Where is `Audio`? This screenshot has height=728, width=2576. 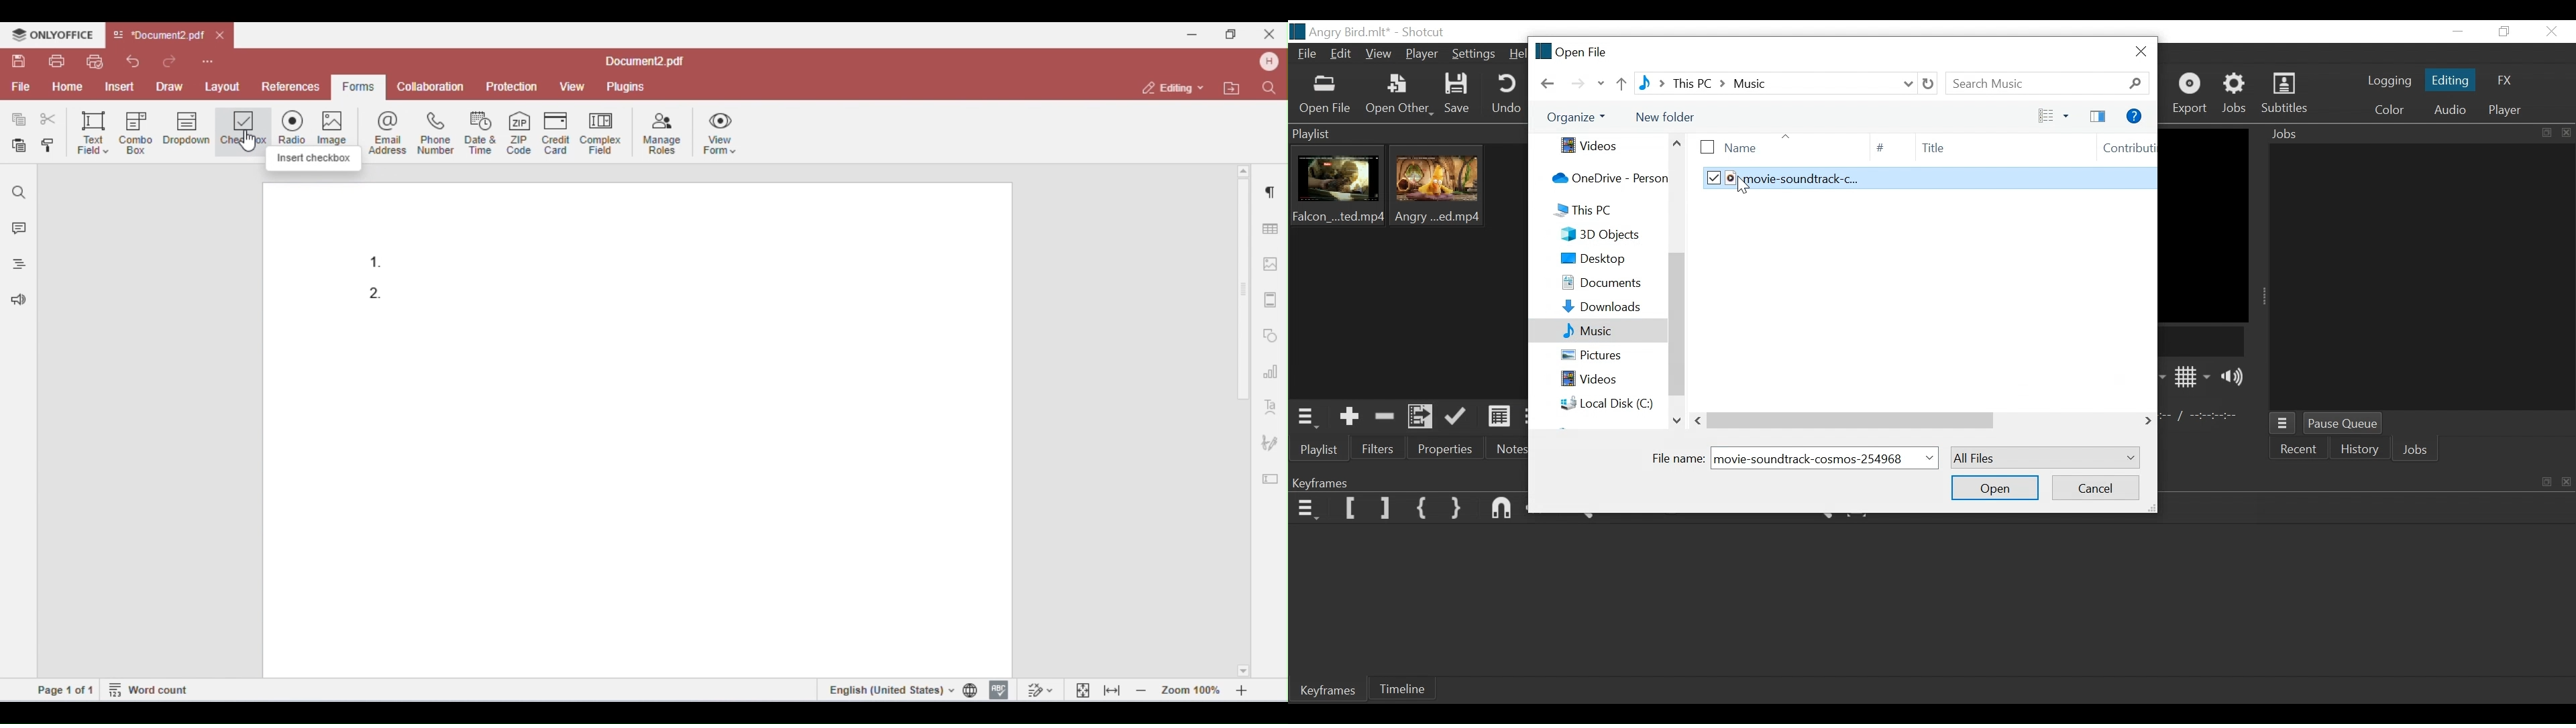
Audio is located at coordinates (2449, 109).